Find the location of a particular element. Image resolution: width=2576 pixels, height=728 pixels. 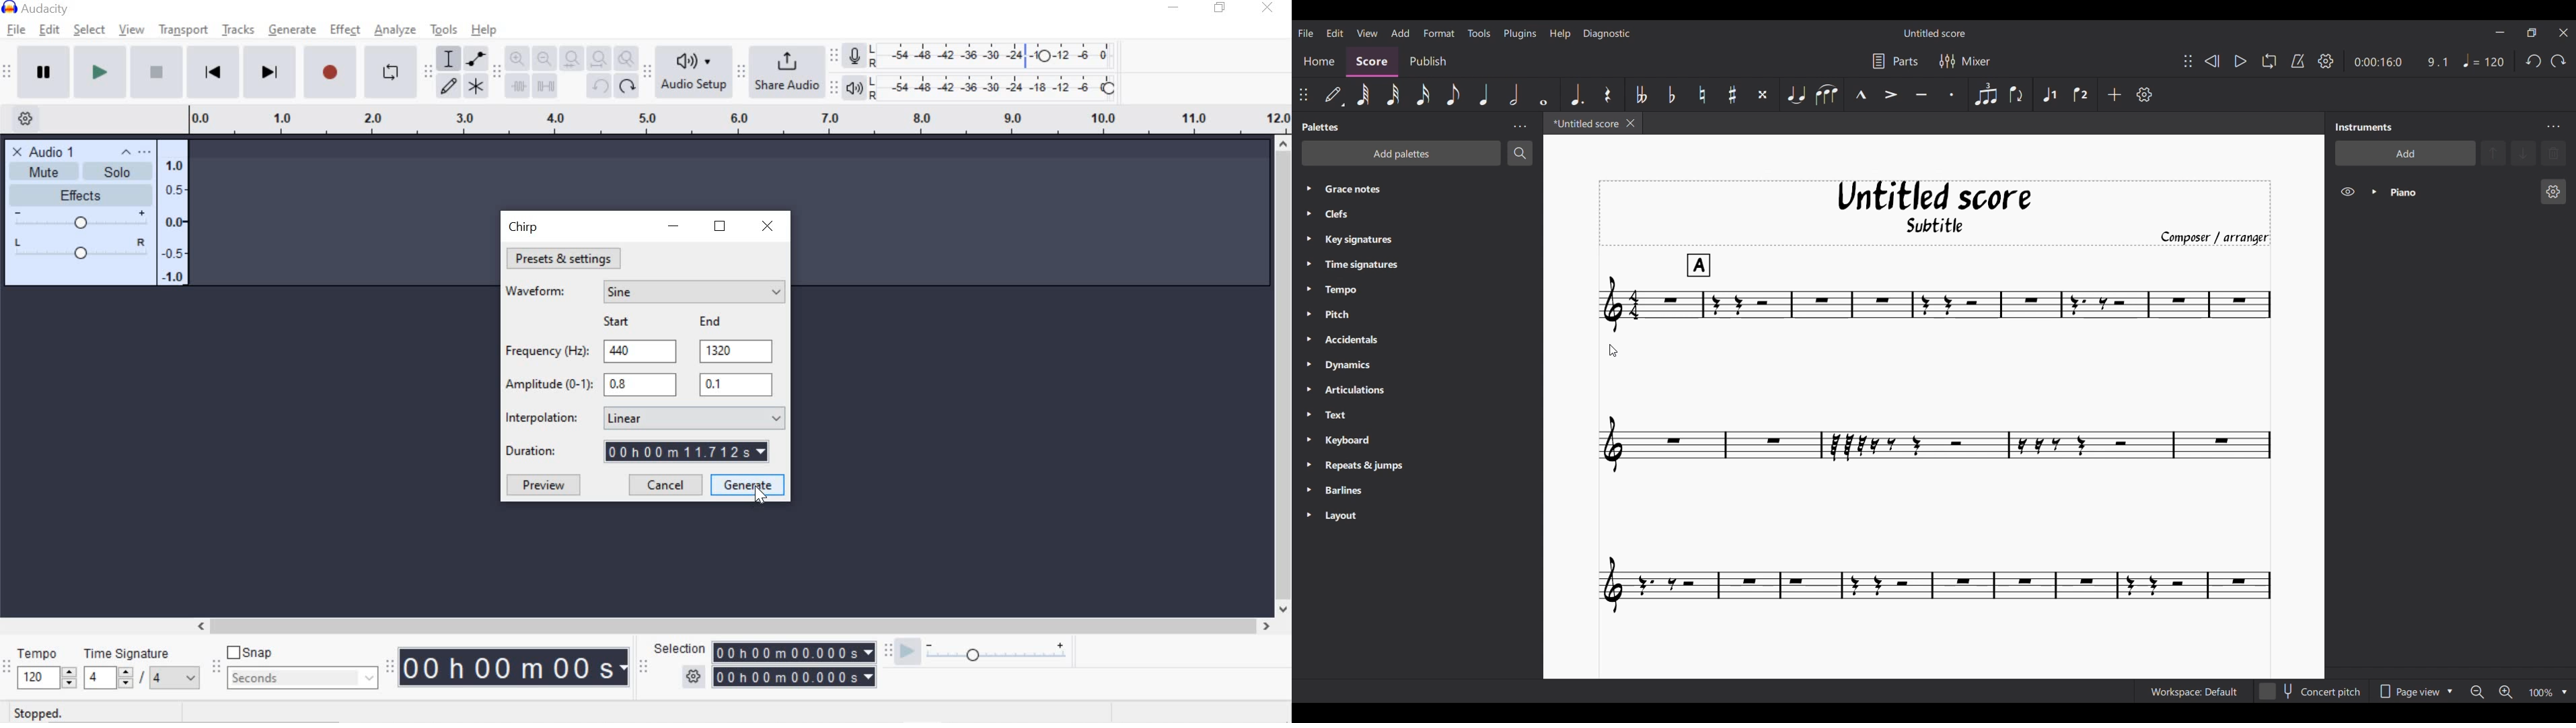

close is located at coordinates (768, 227).